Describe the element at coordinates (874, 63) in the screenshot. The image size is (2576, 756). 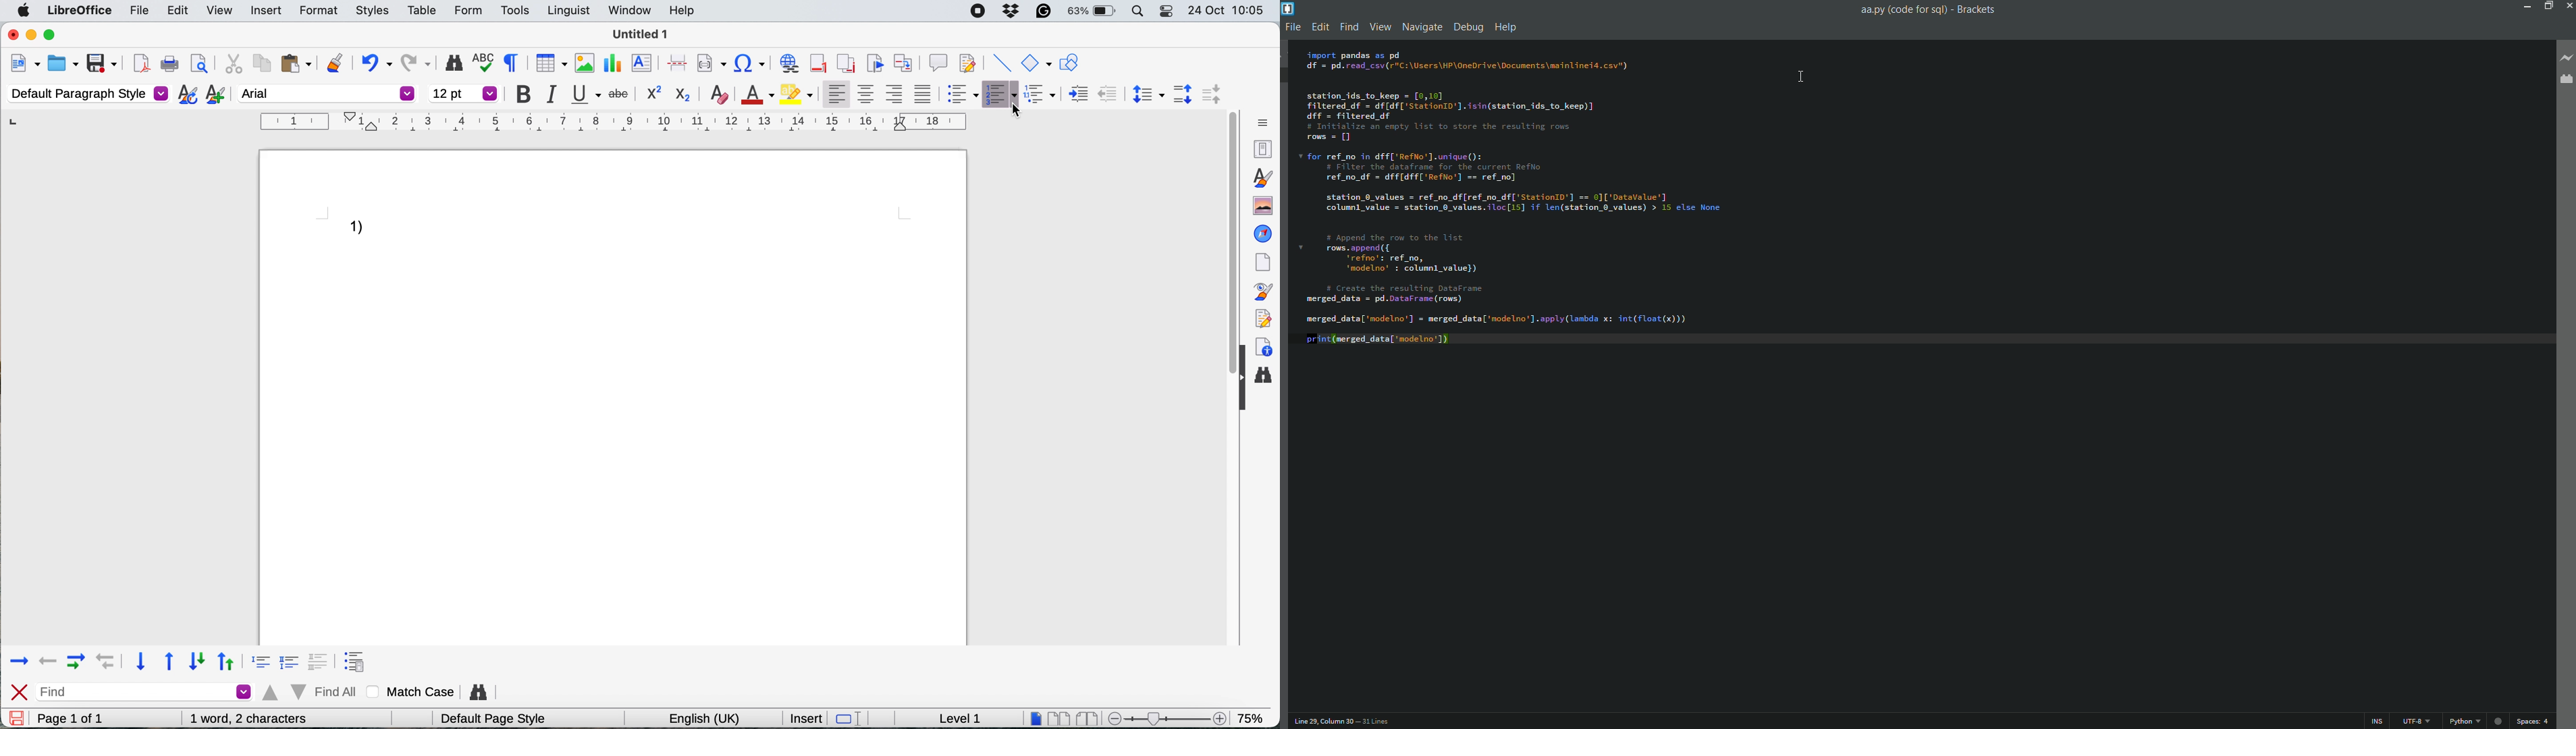
I see `insert bookmark` at that location.